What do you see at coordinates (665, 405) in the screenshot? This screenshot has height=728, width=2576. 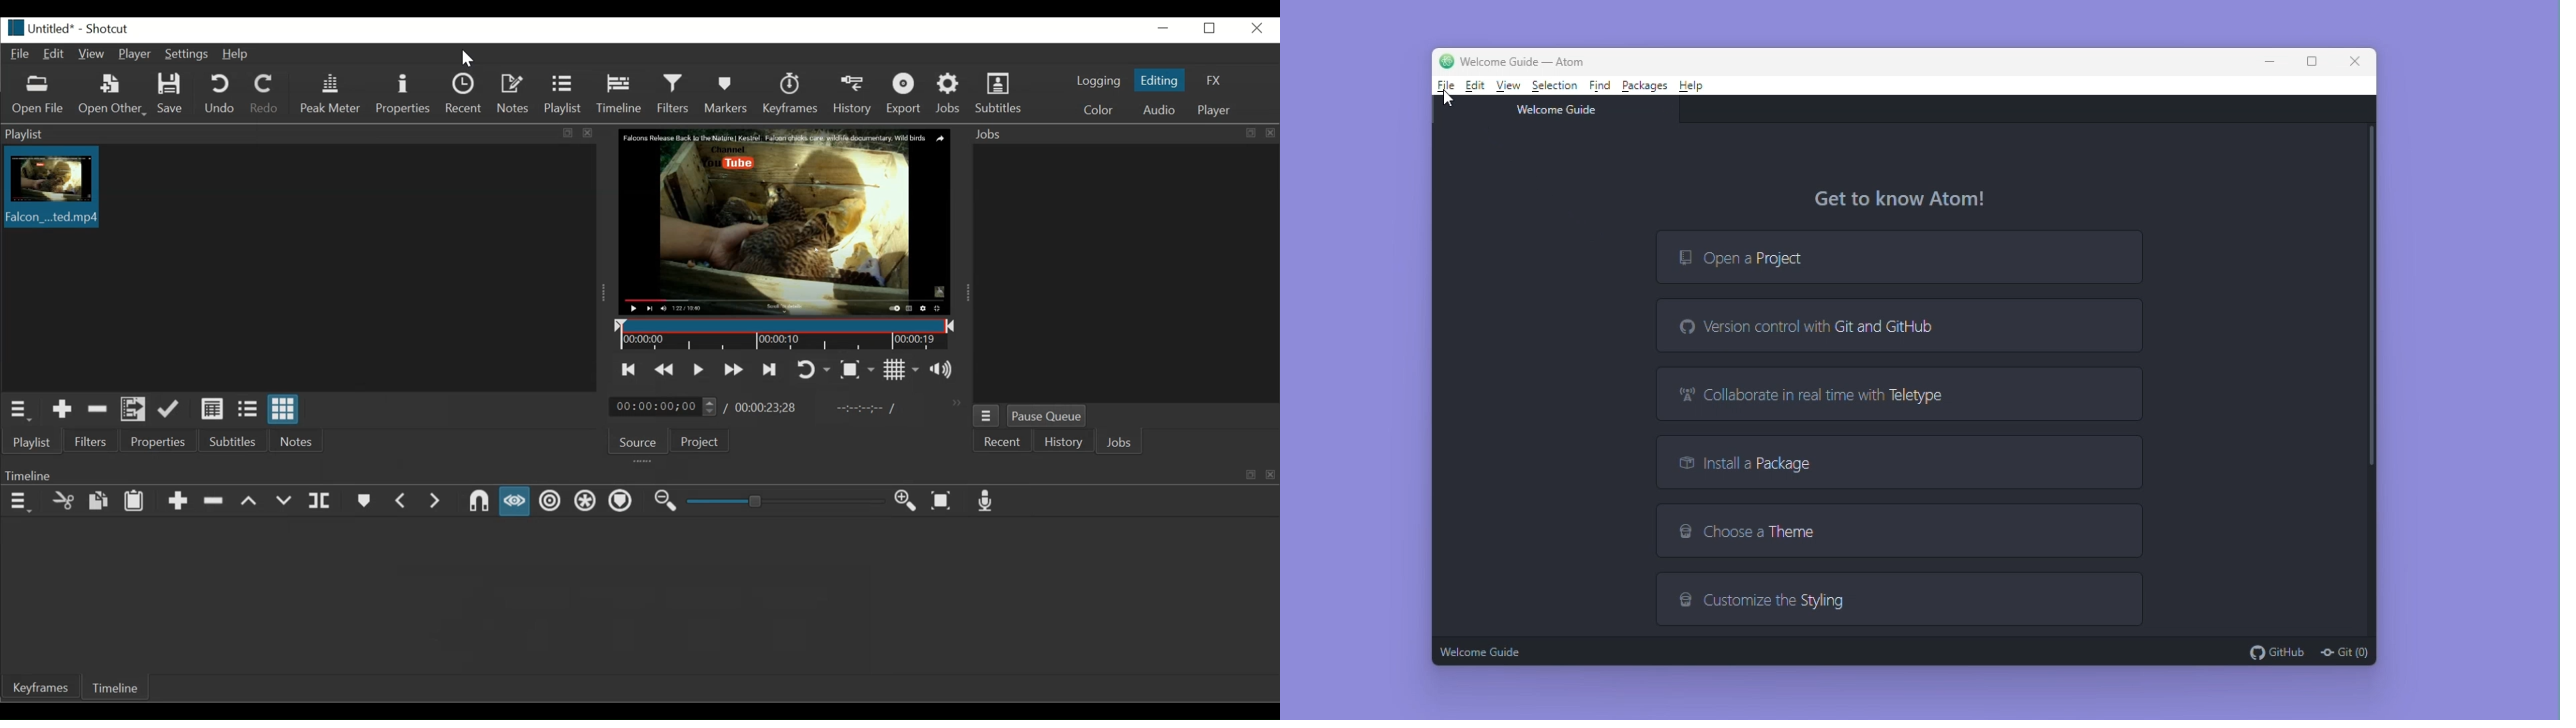 I see `00:00:00:00(Current Position)` at bounding box center [665, 405].